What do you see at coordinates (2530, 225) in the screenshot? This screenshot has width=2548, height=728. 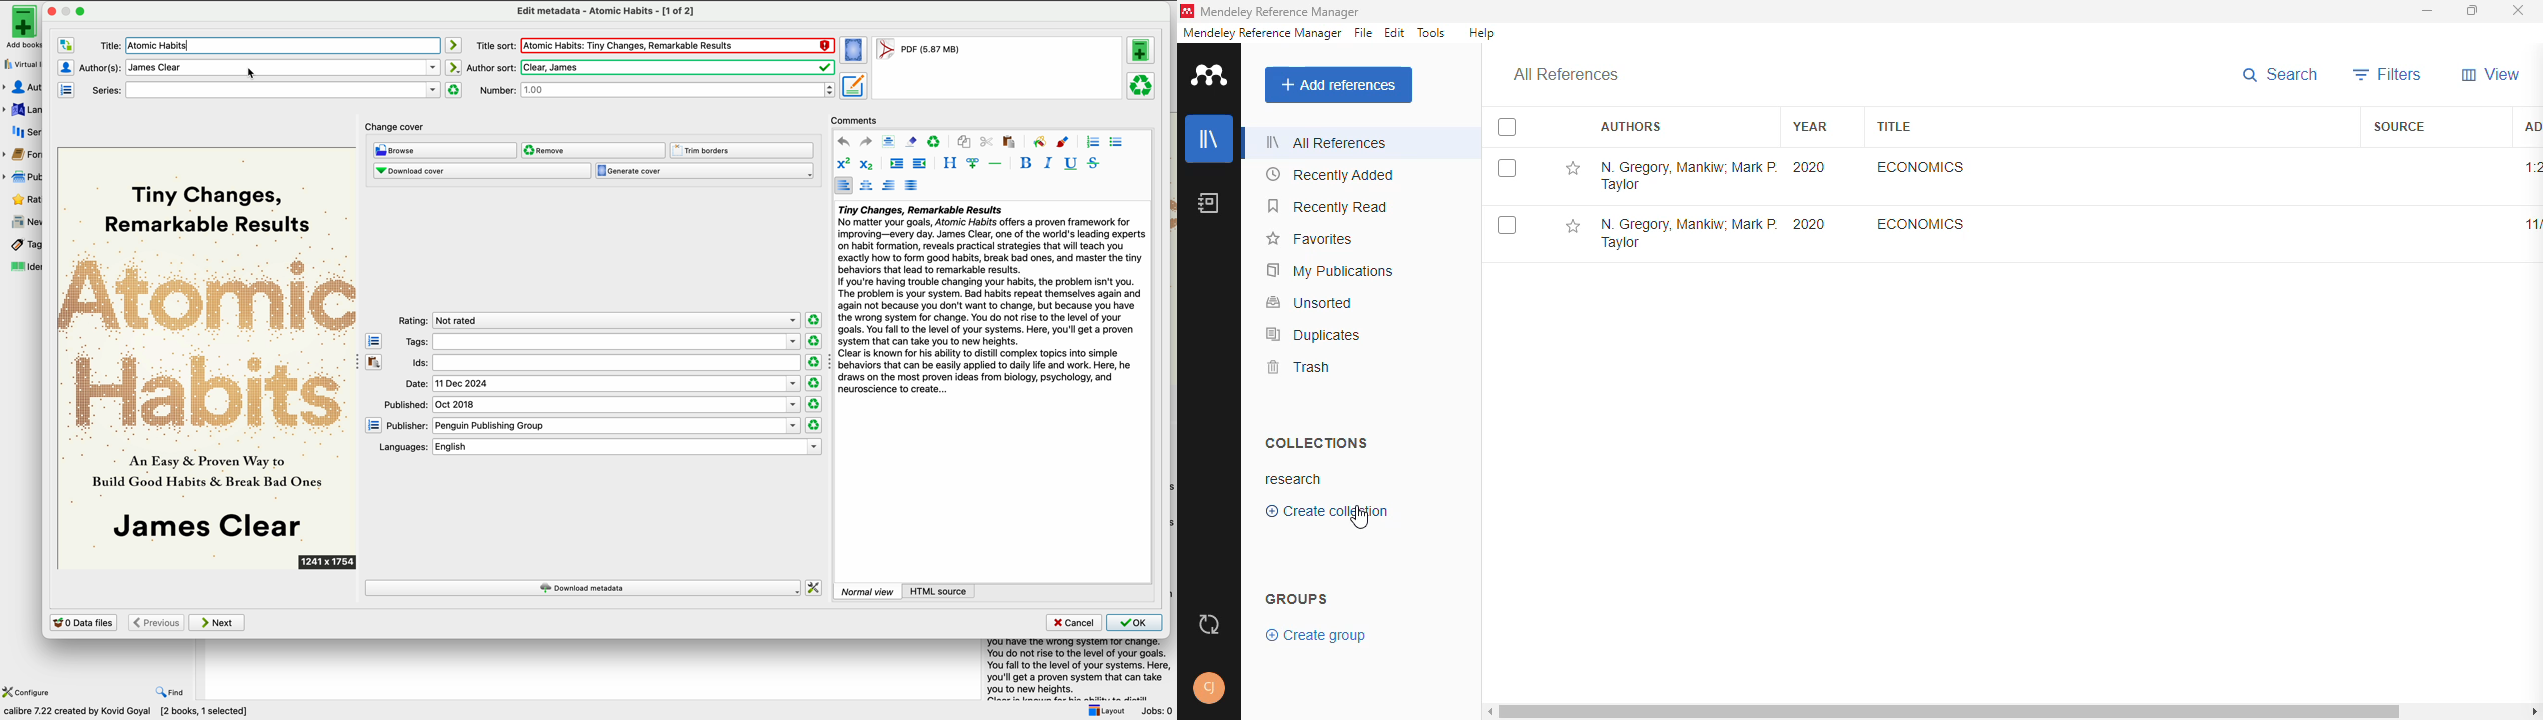 I see `11/` at bounding box center [2530, 225].